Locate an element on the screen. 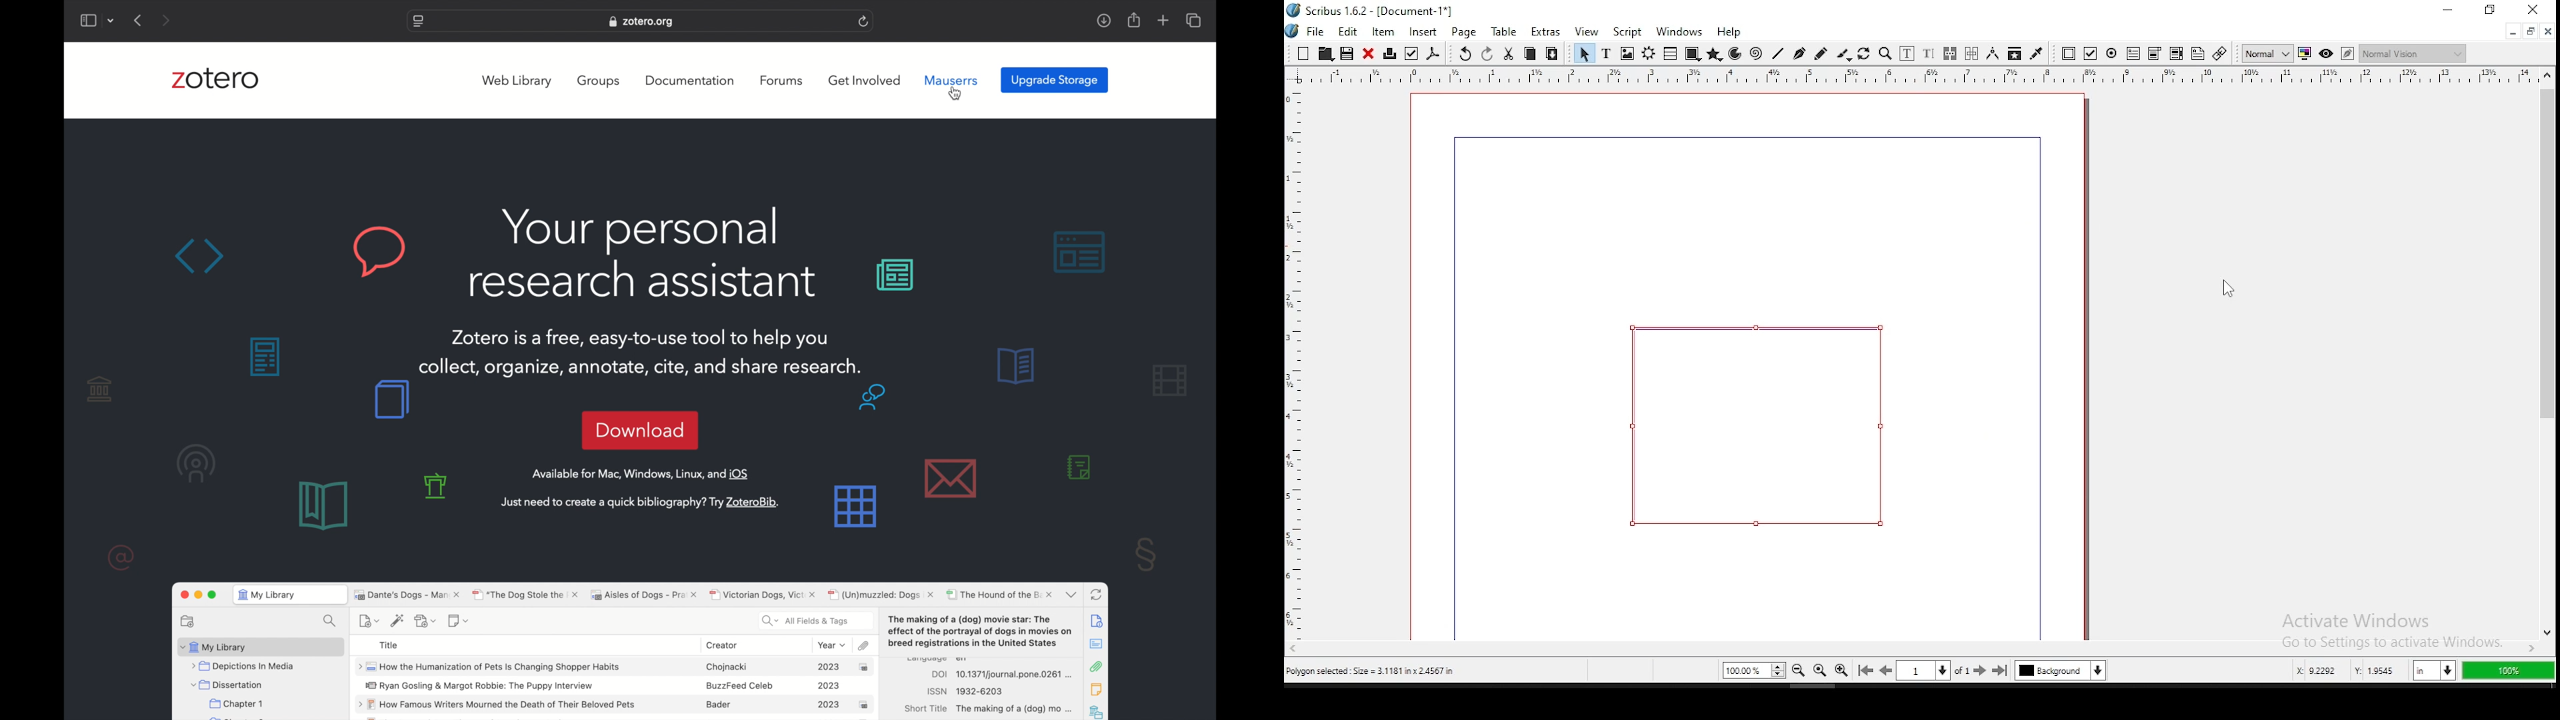 This screenshot has height=728, width=2576. insert is located at coordinates (1424, 32).